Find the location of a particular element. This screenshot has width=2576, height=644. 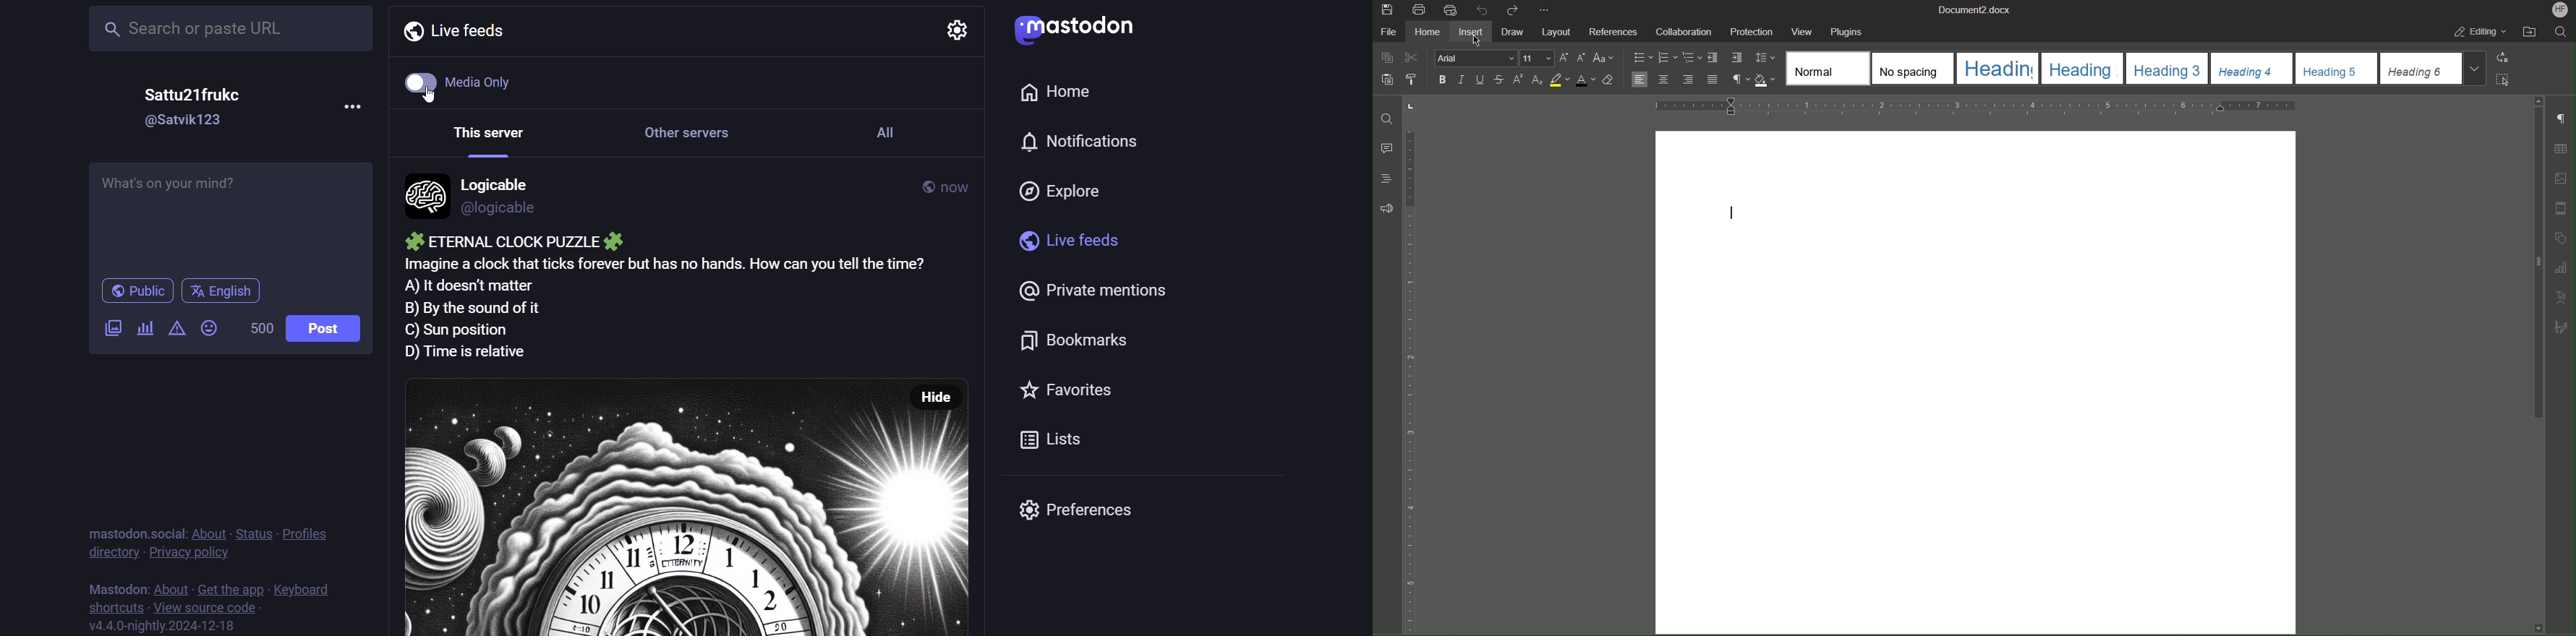

Insert is located at coordinates (1472, 31).